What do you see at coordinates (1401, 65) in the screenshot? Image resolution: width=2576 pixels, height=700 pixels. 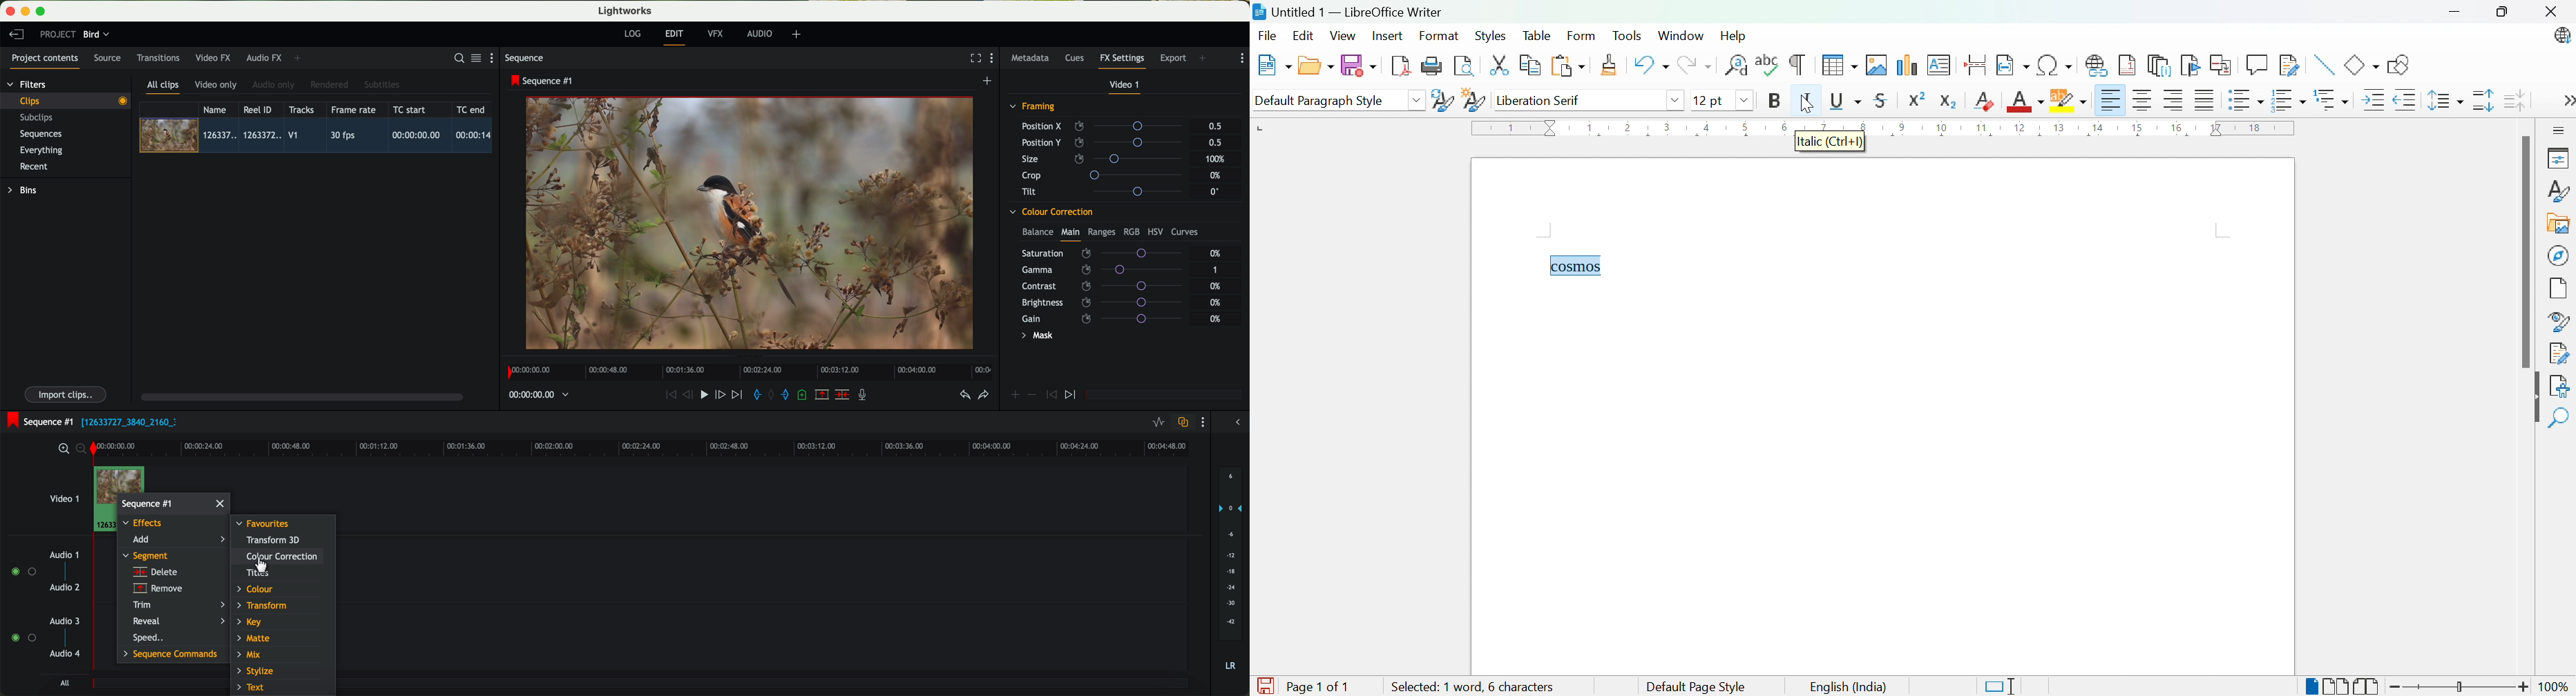 I see `Export as PDF` at bounding box center [1401, 65].